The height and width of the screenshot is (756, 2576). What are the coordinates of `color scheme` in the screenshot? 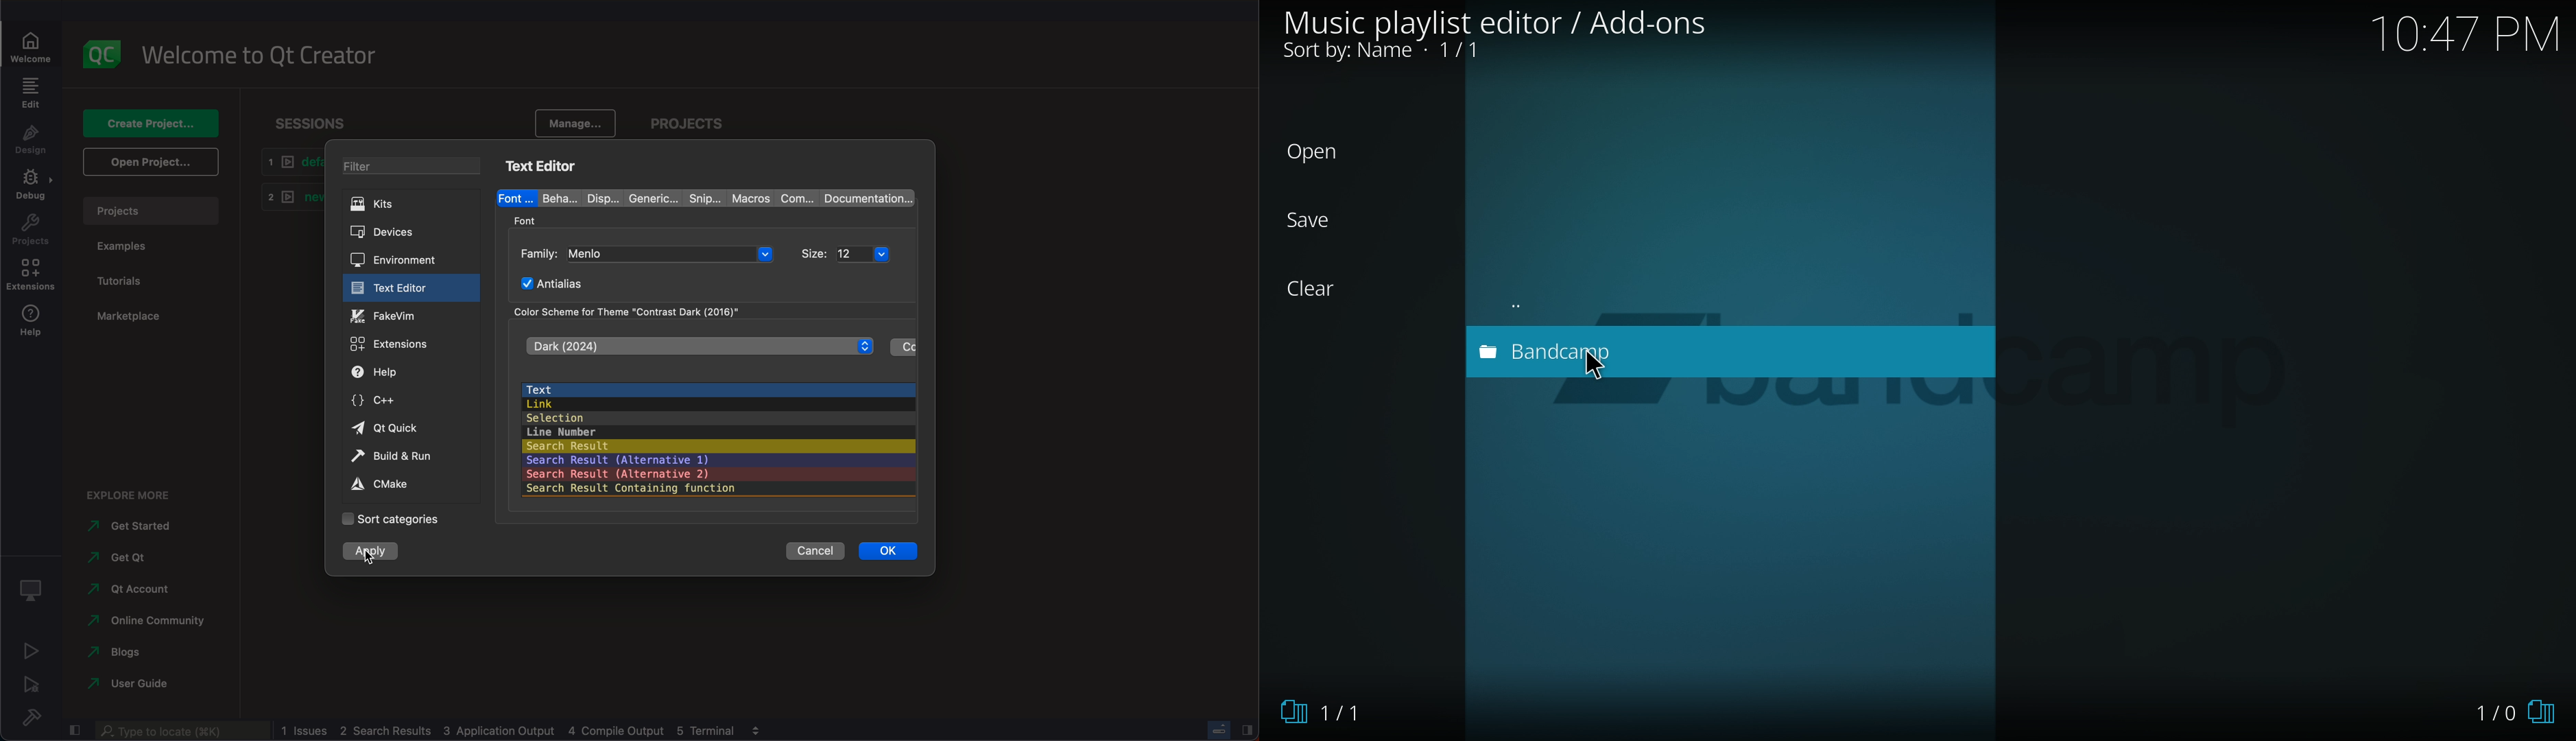 It's located at (635, 311).